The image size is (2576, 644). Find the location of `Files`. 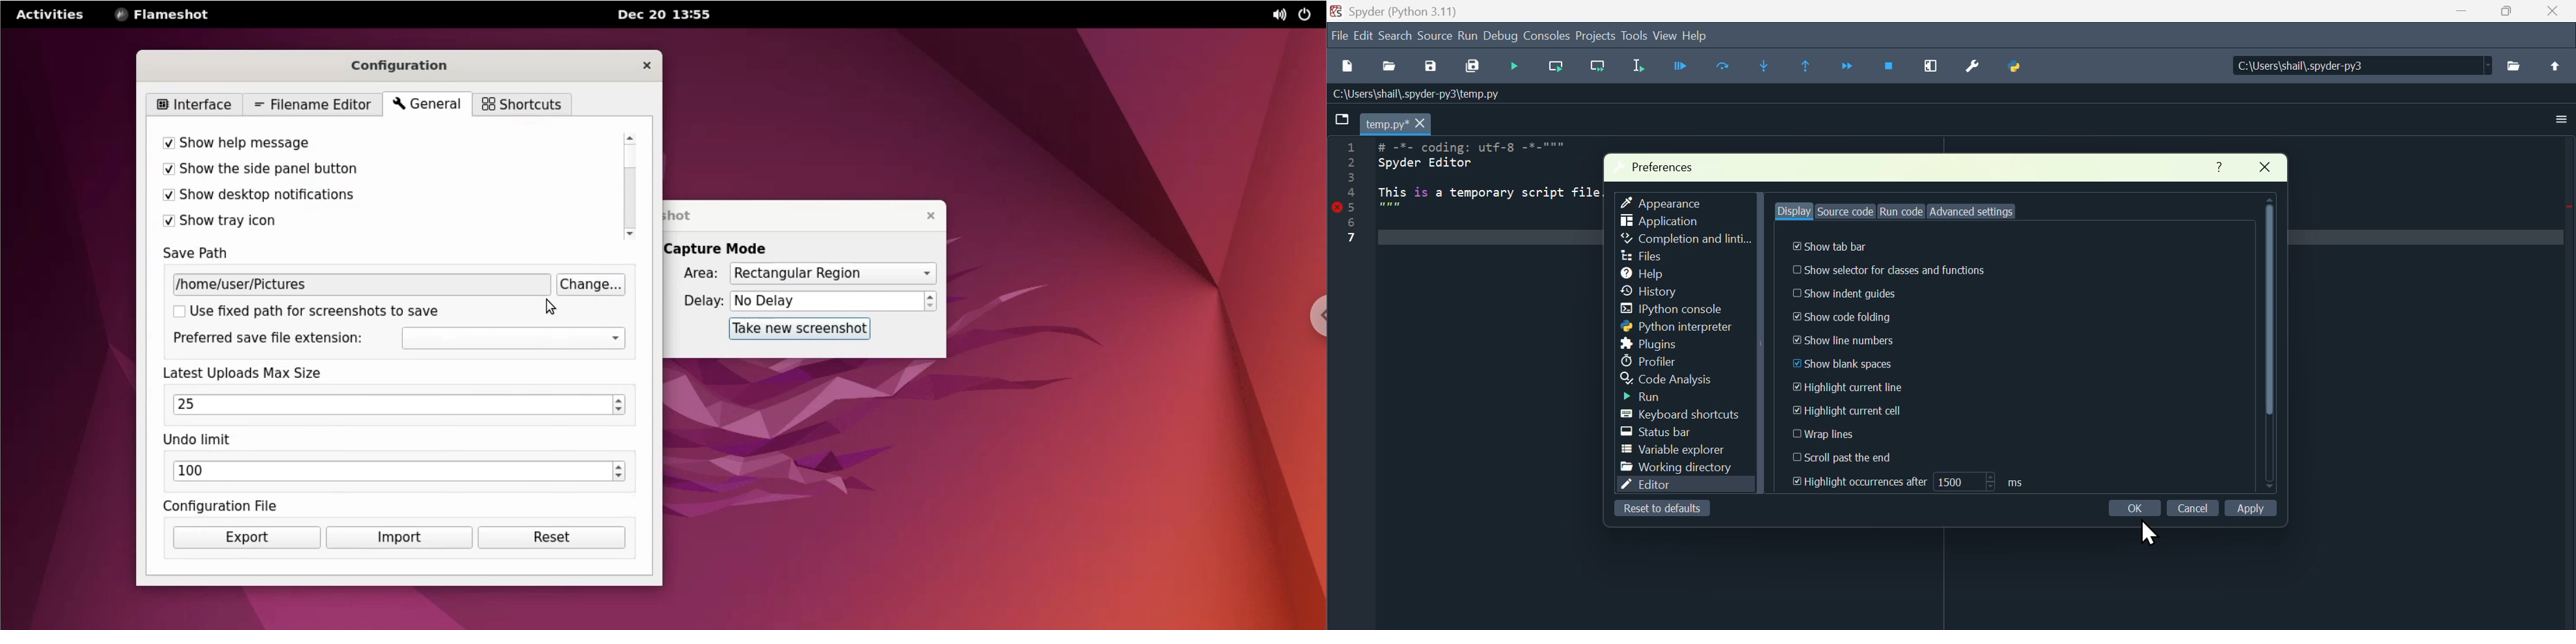

Files is located at coordinates (1646, 256).